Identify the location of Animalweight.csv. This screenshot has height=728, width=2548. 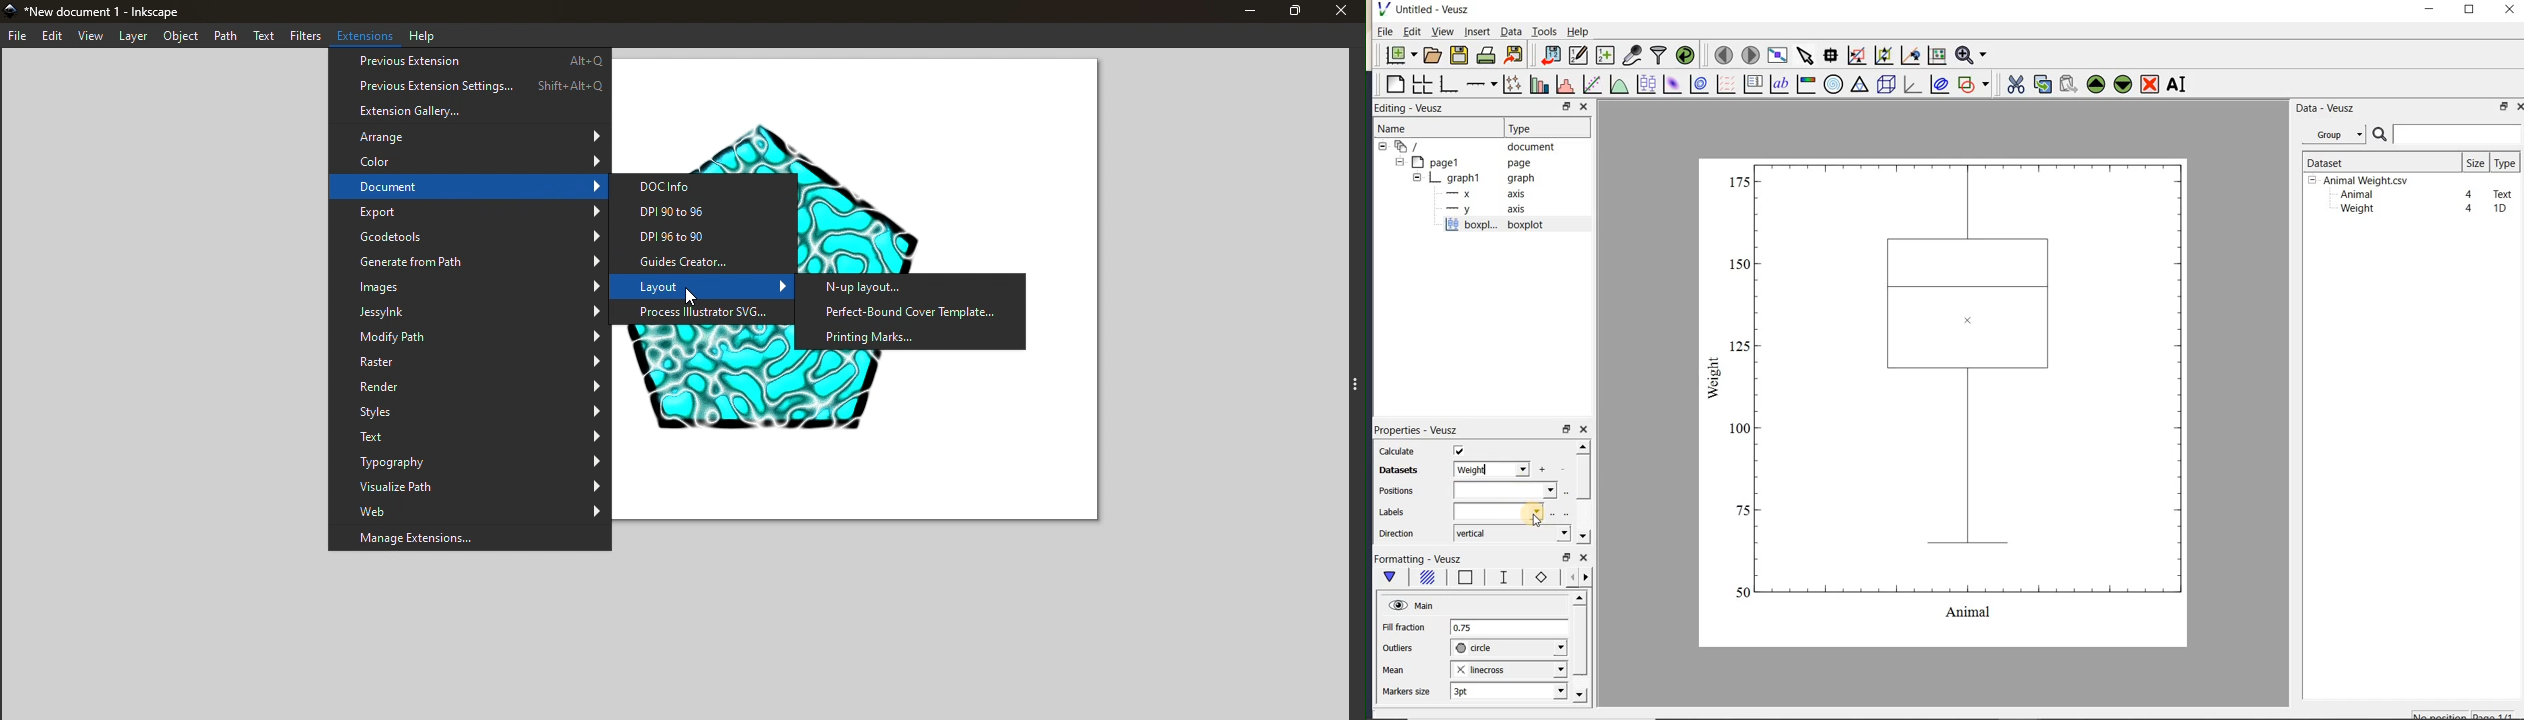
(2362, 181).